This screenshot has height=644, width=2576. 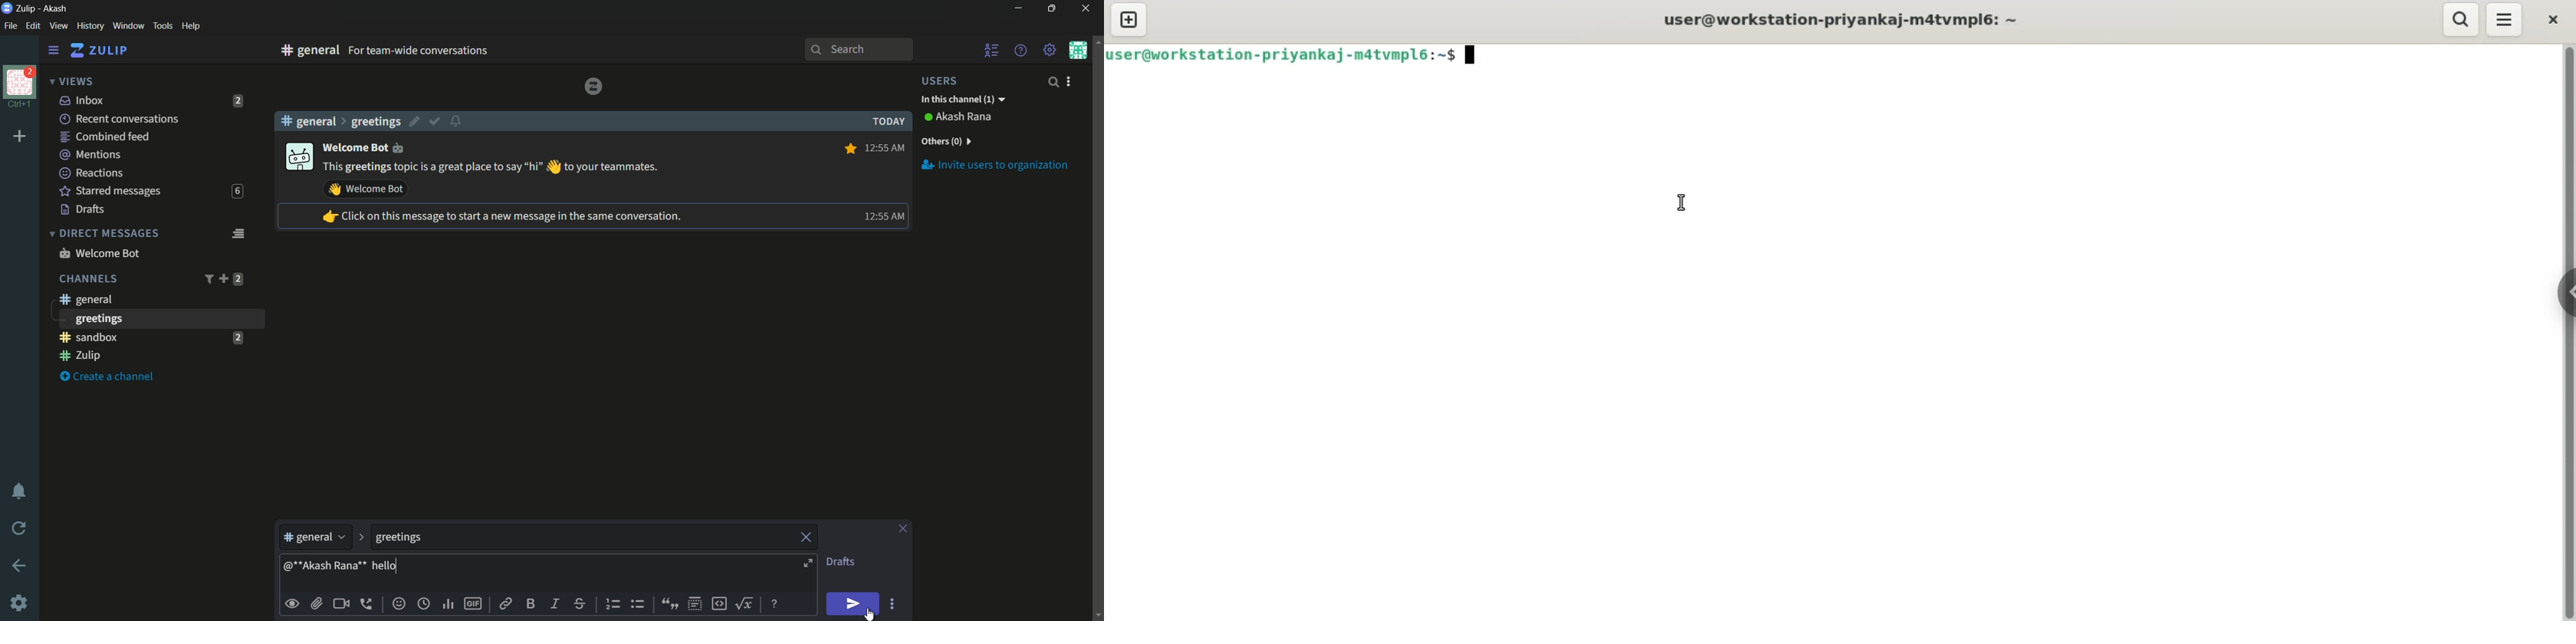 I want to click on Settings, so click(x=19, y=603).